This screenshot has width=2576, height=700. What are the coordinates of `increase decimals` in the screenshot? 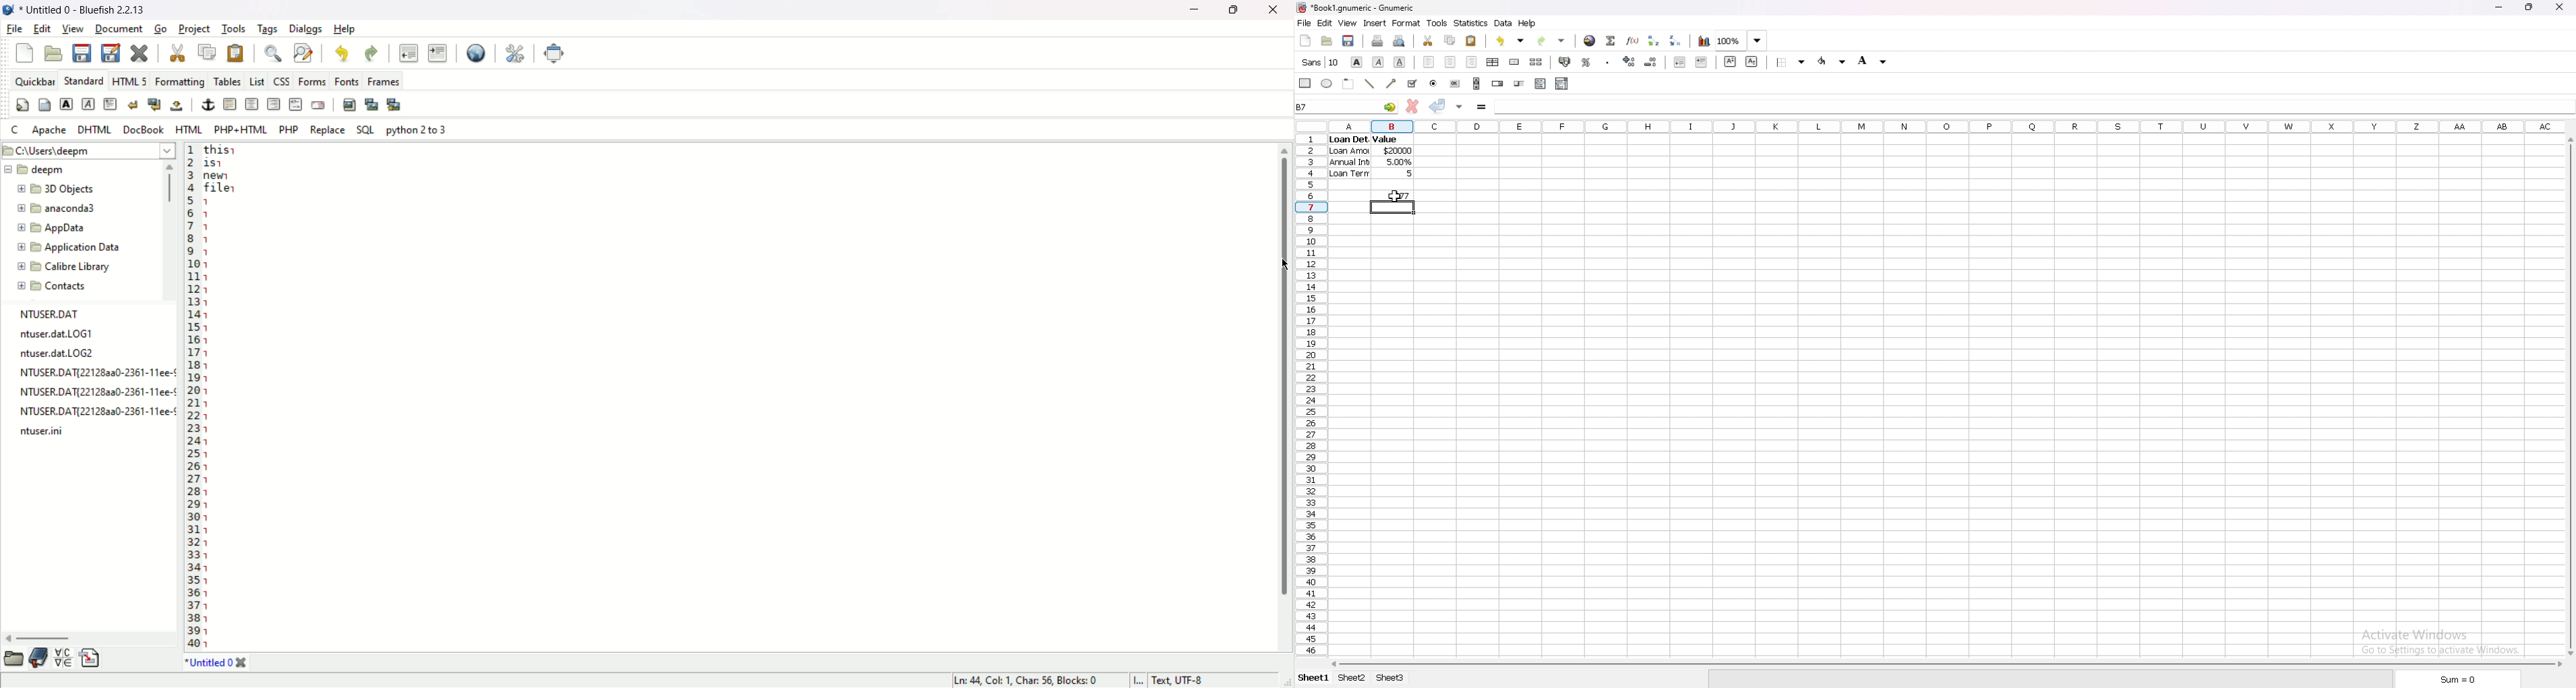 It's located at (1630, 61).